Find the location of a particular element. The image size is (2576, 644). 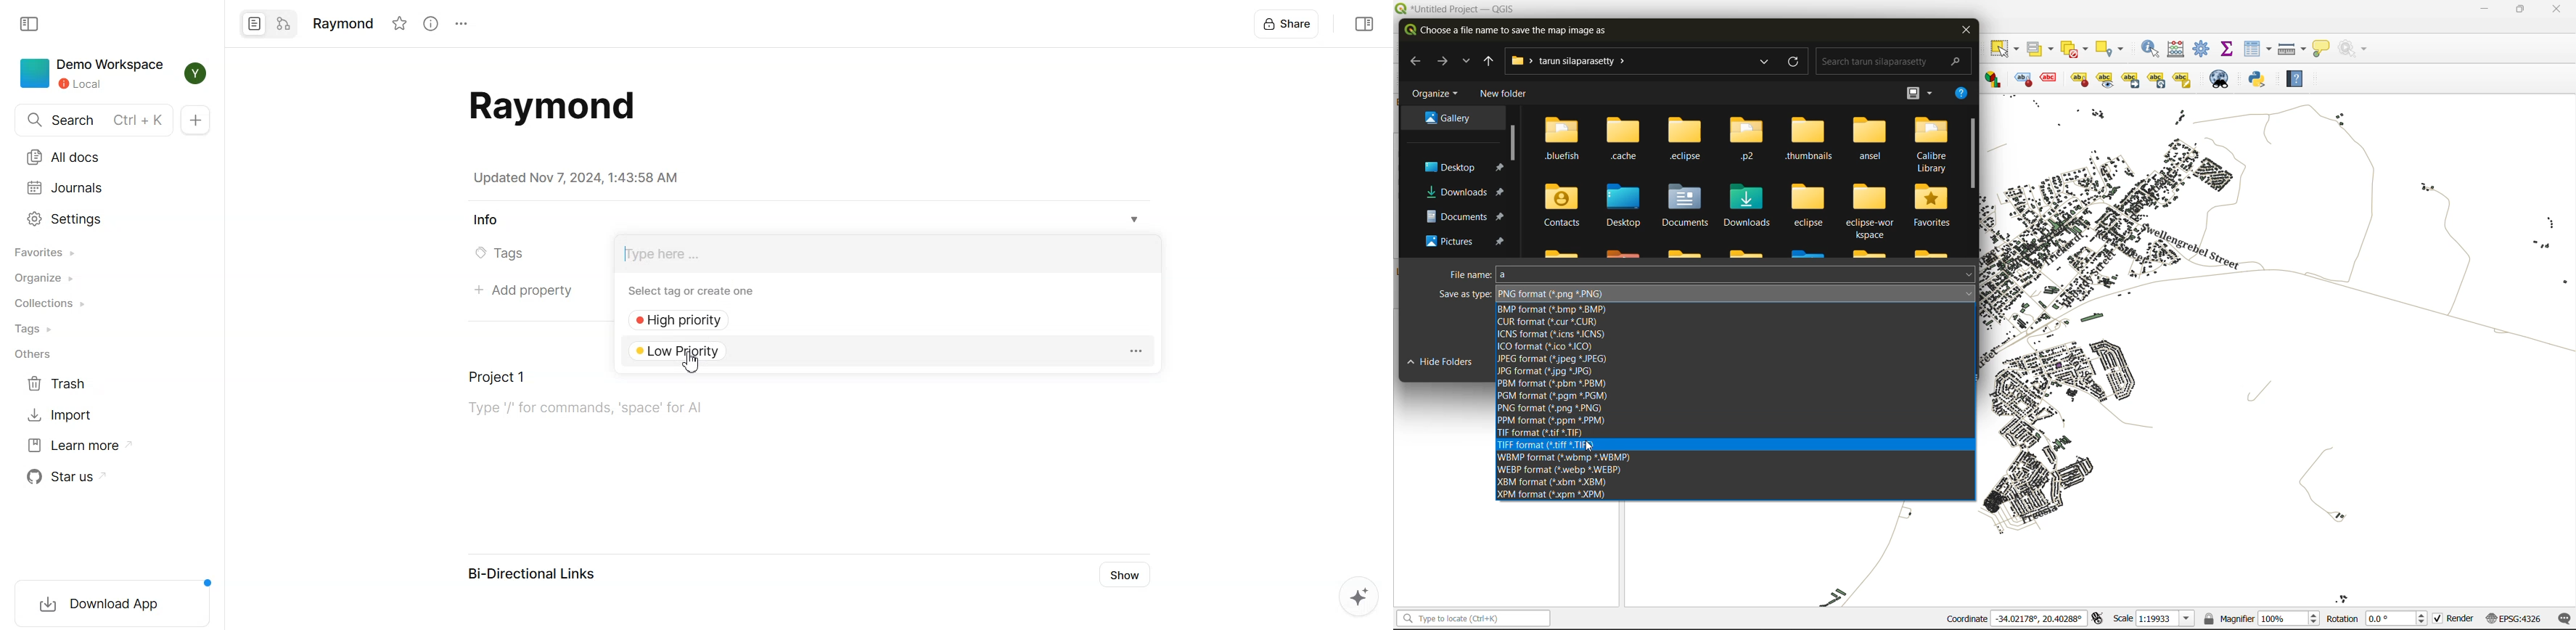

Settings is located at coordinates (66, 218).